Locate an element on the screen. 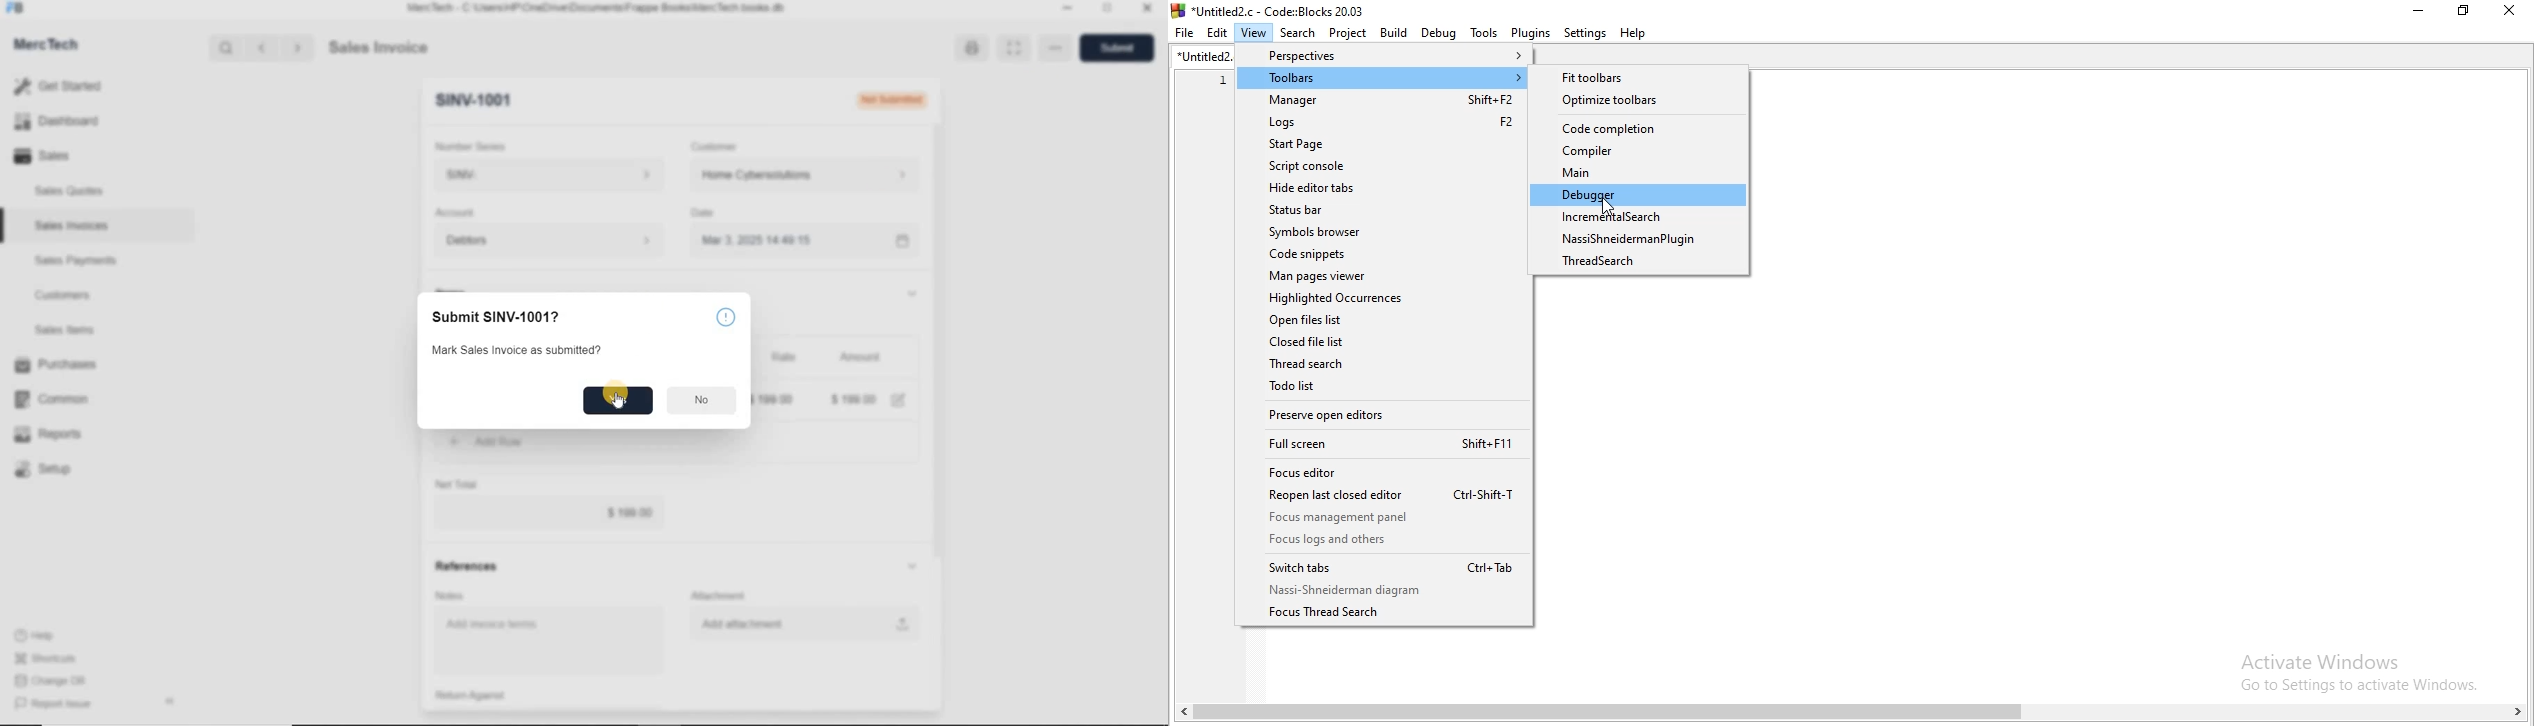  cursor is located at coordinates (1607, 205).